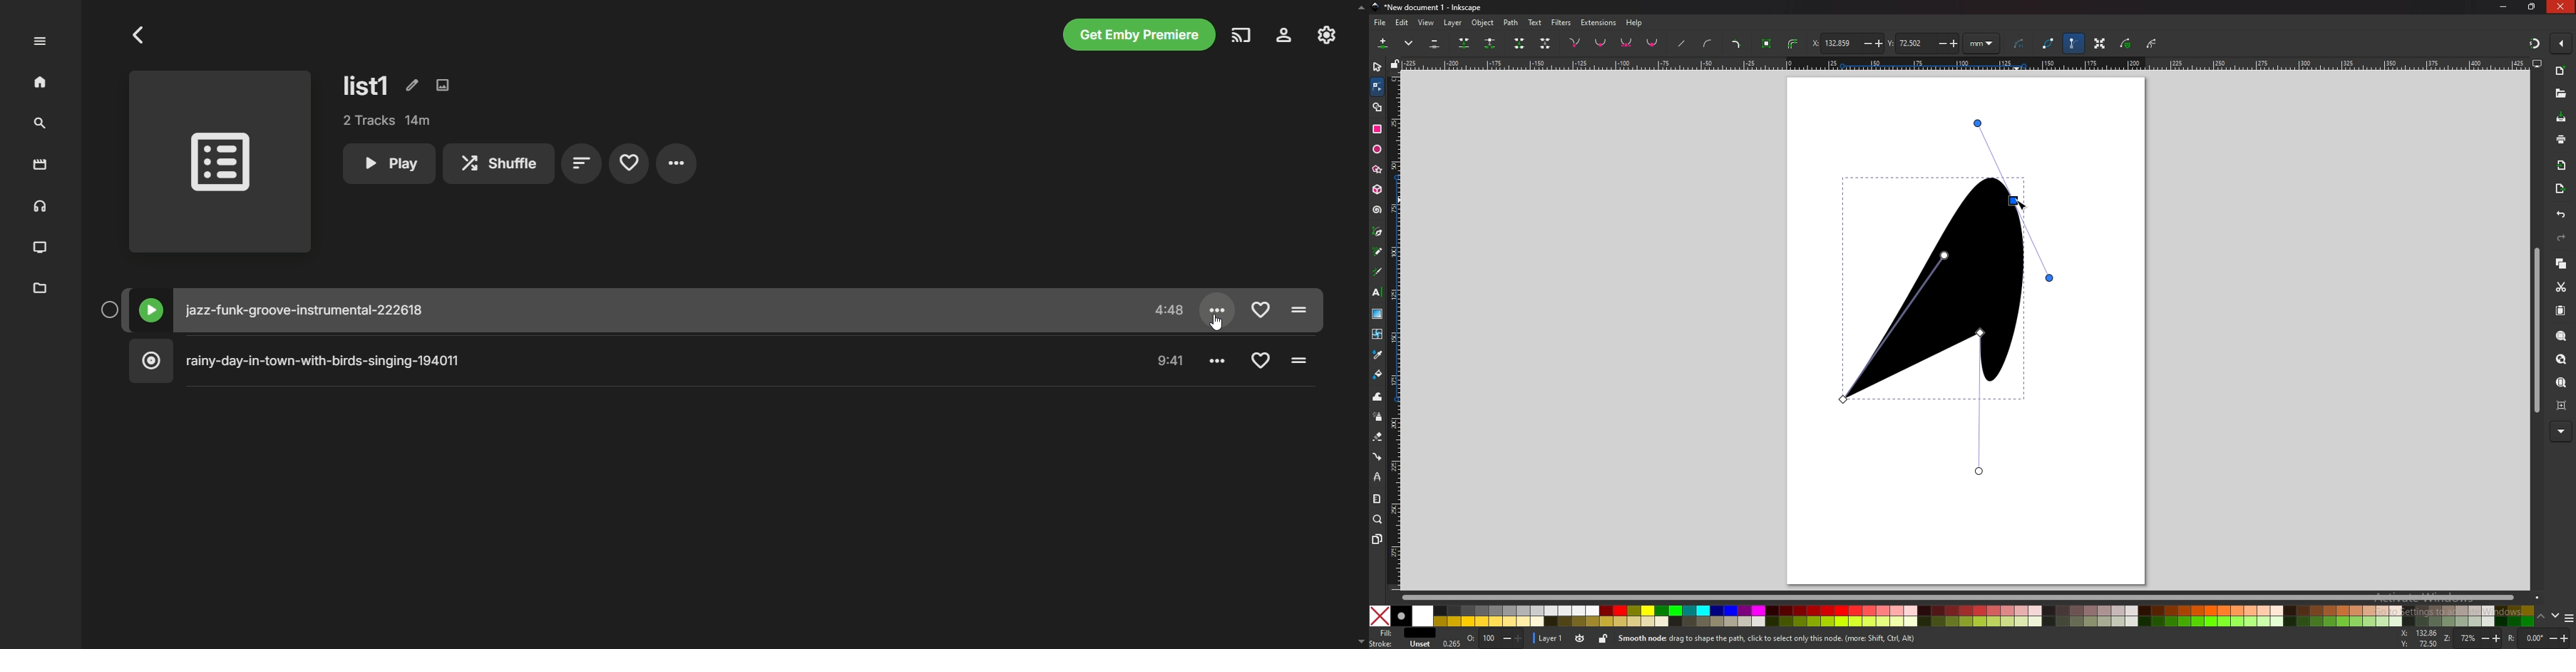 The width and height of the screenshot is (2576, 672). What do you see at coordinates (1981, 43) in the screenshot?
I see `units` at bounding box center [1981, 43].